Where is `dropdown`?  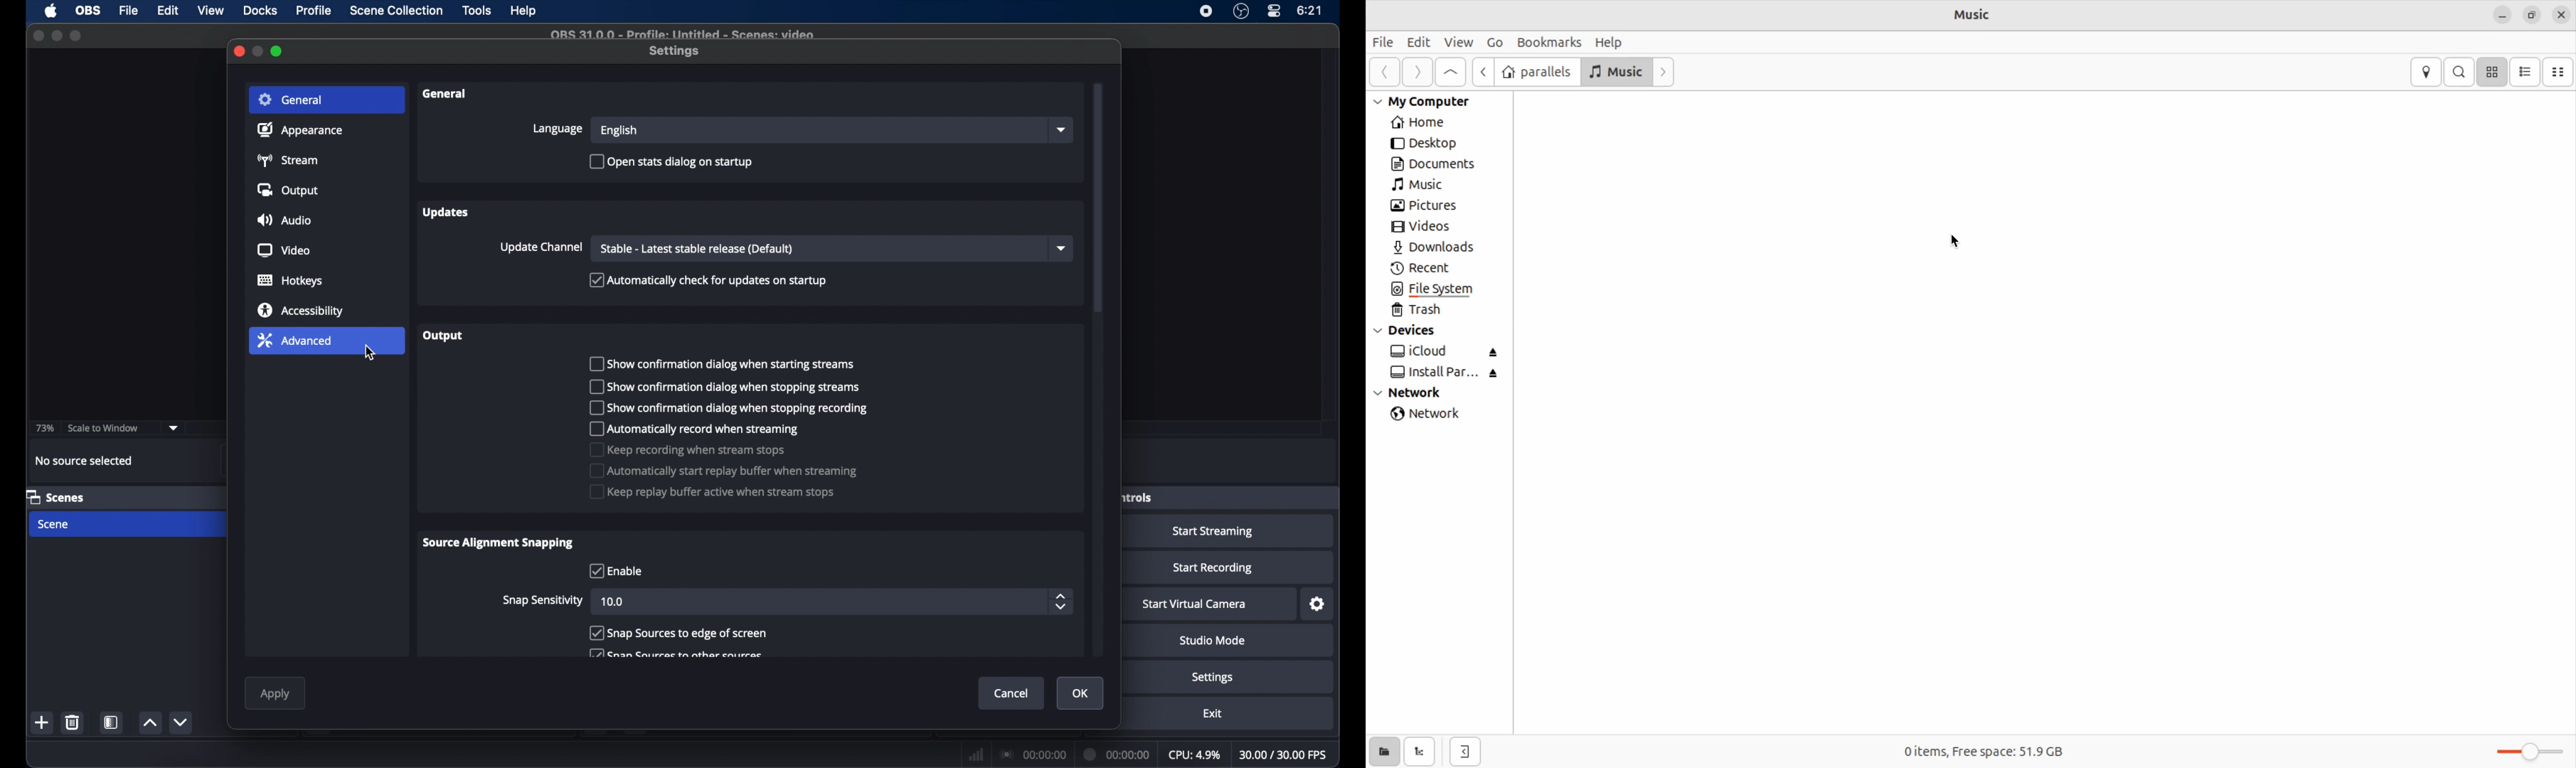 dropdown is located at coordinates (1061, 130).